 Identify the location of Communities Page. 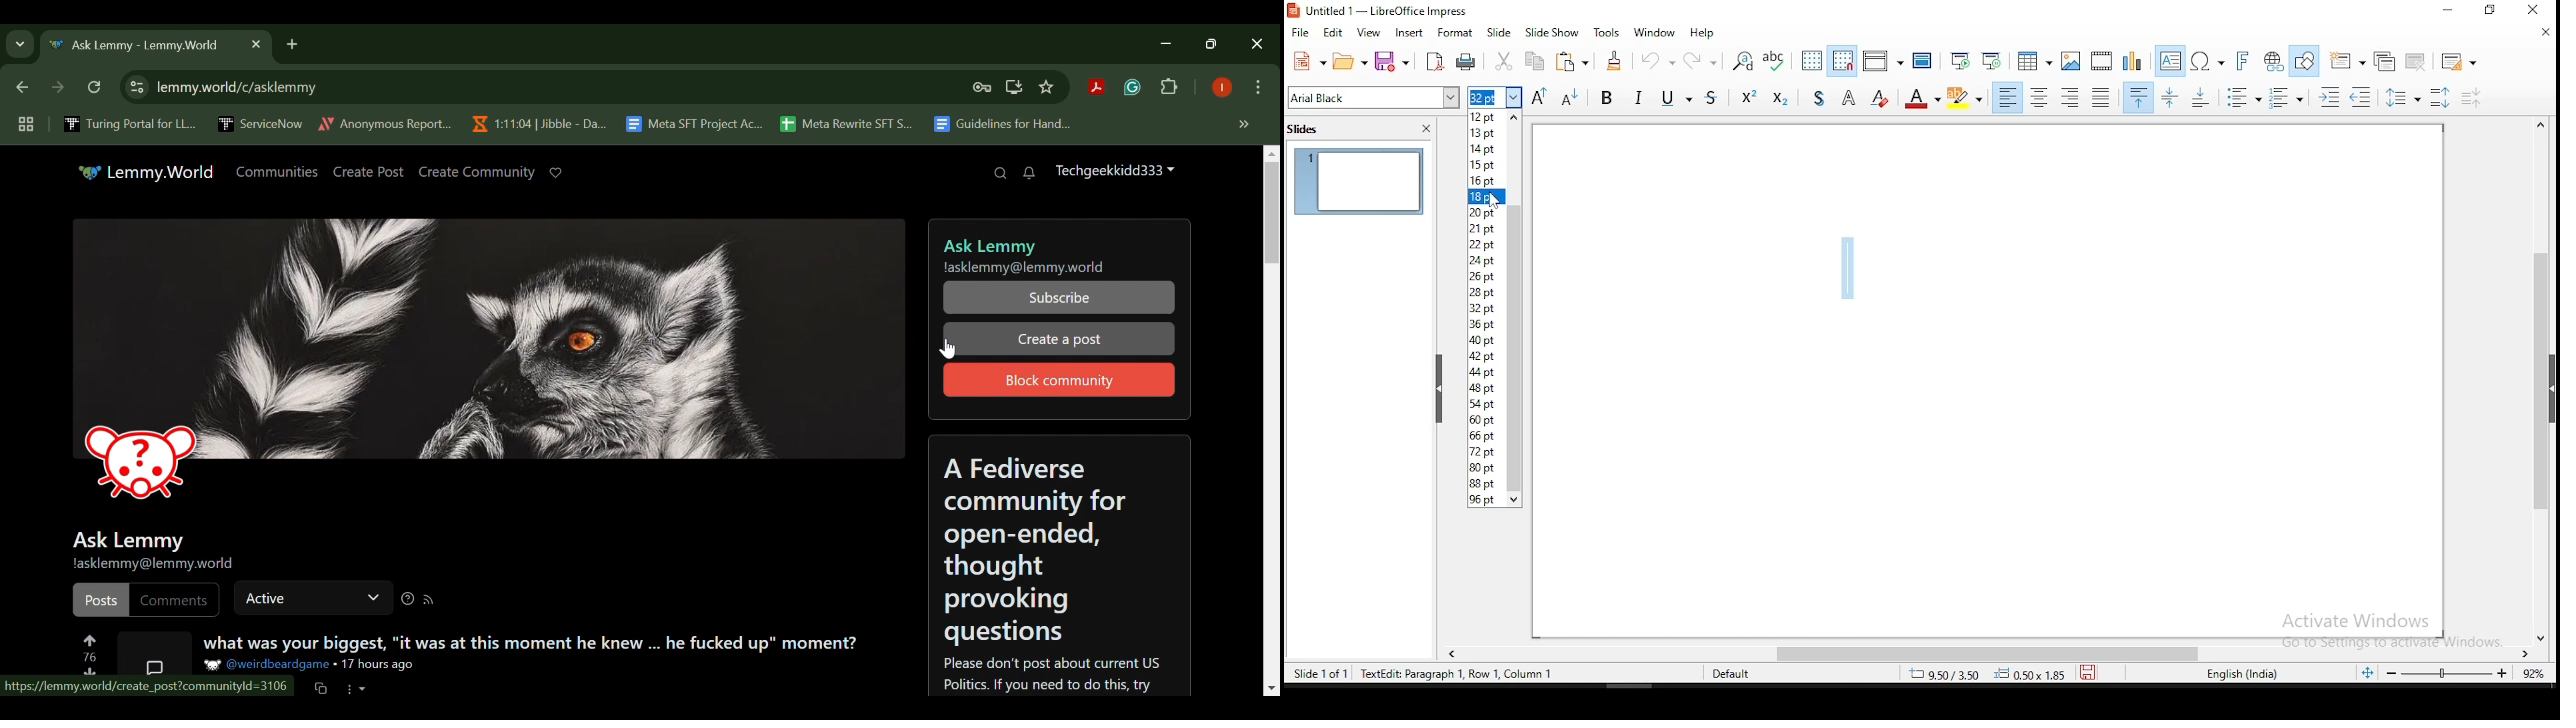
(277, 171).